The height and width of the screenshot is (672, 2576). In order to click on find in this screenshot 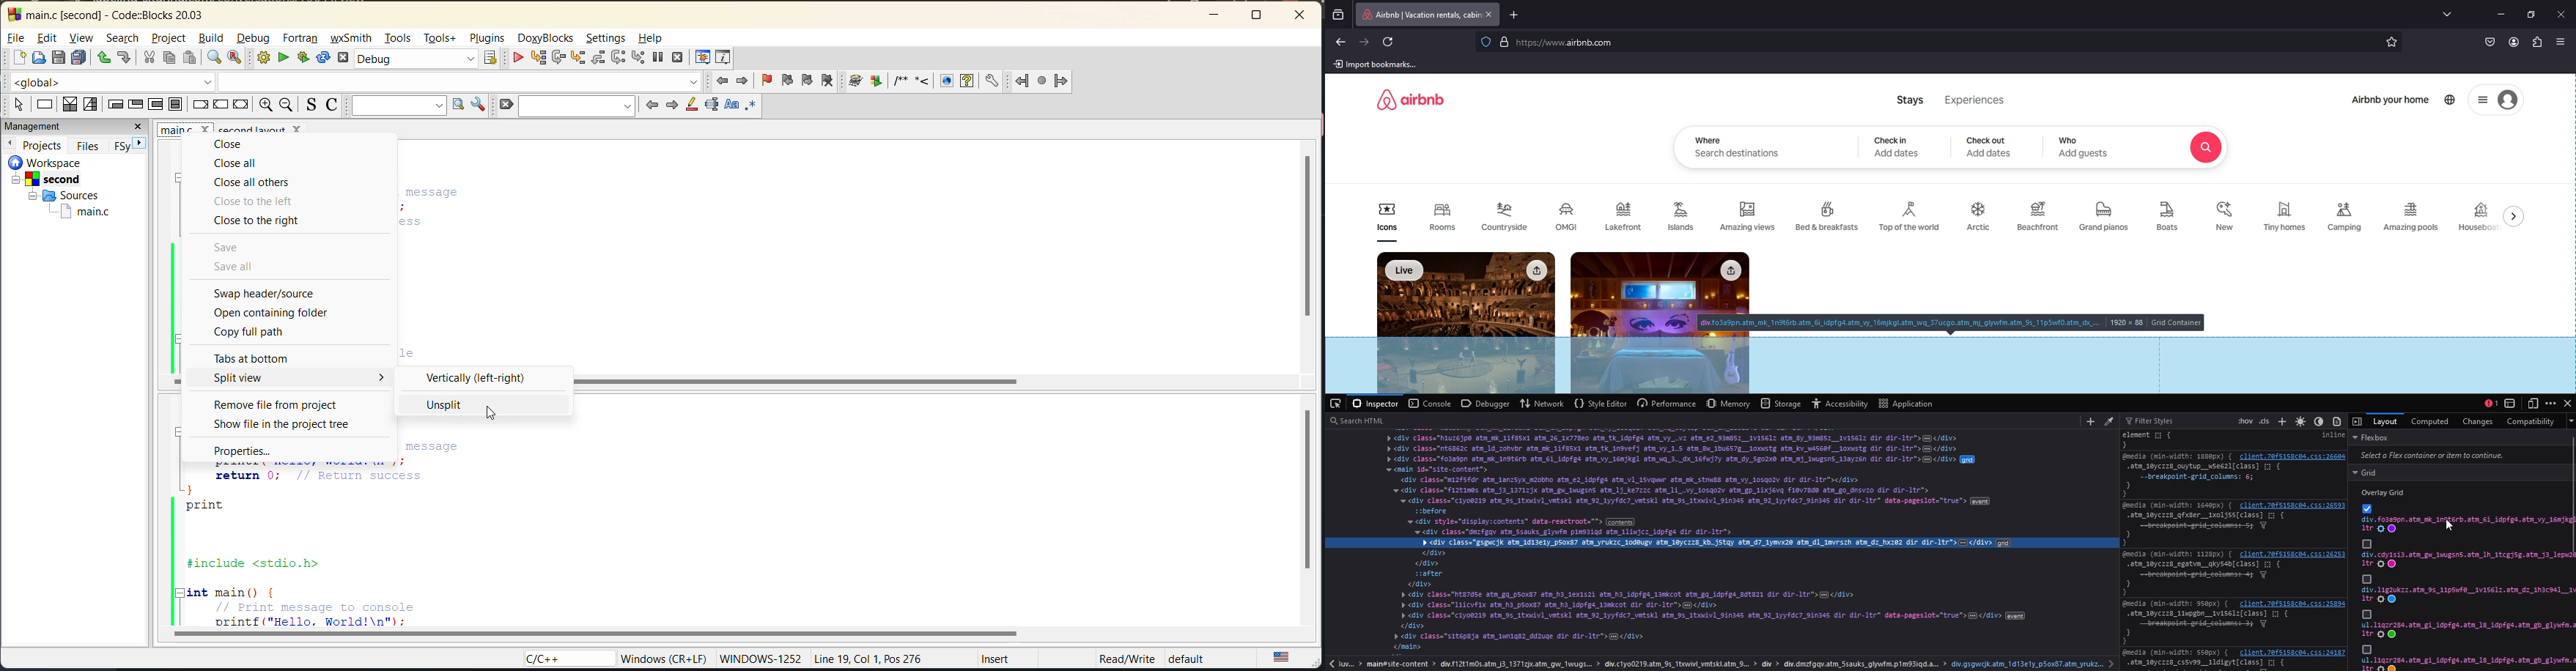, I will do `click(212, 58)`.